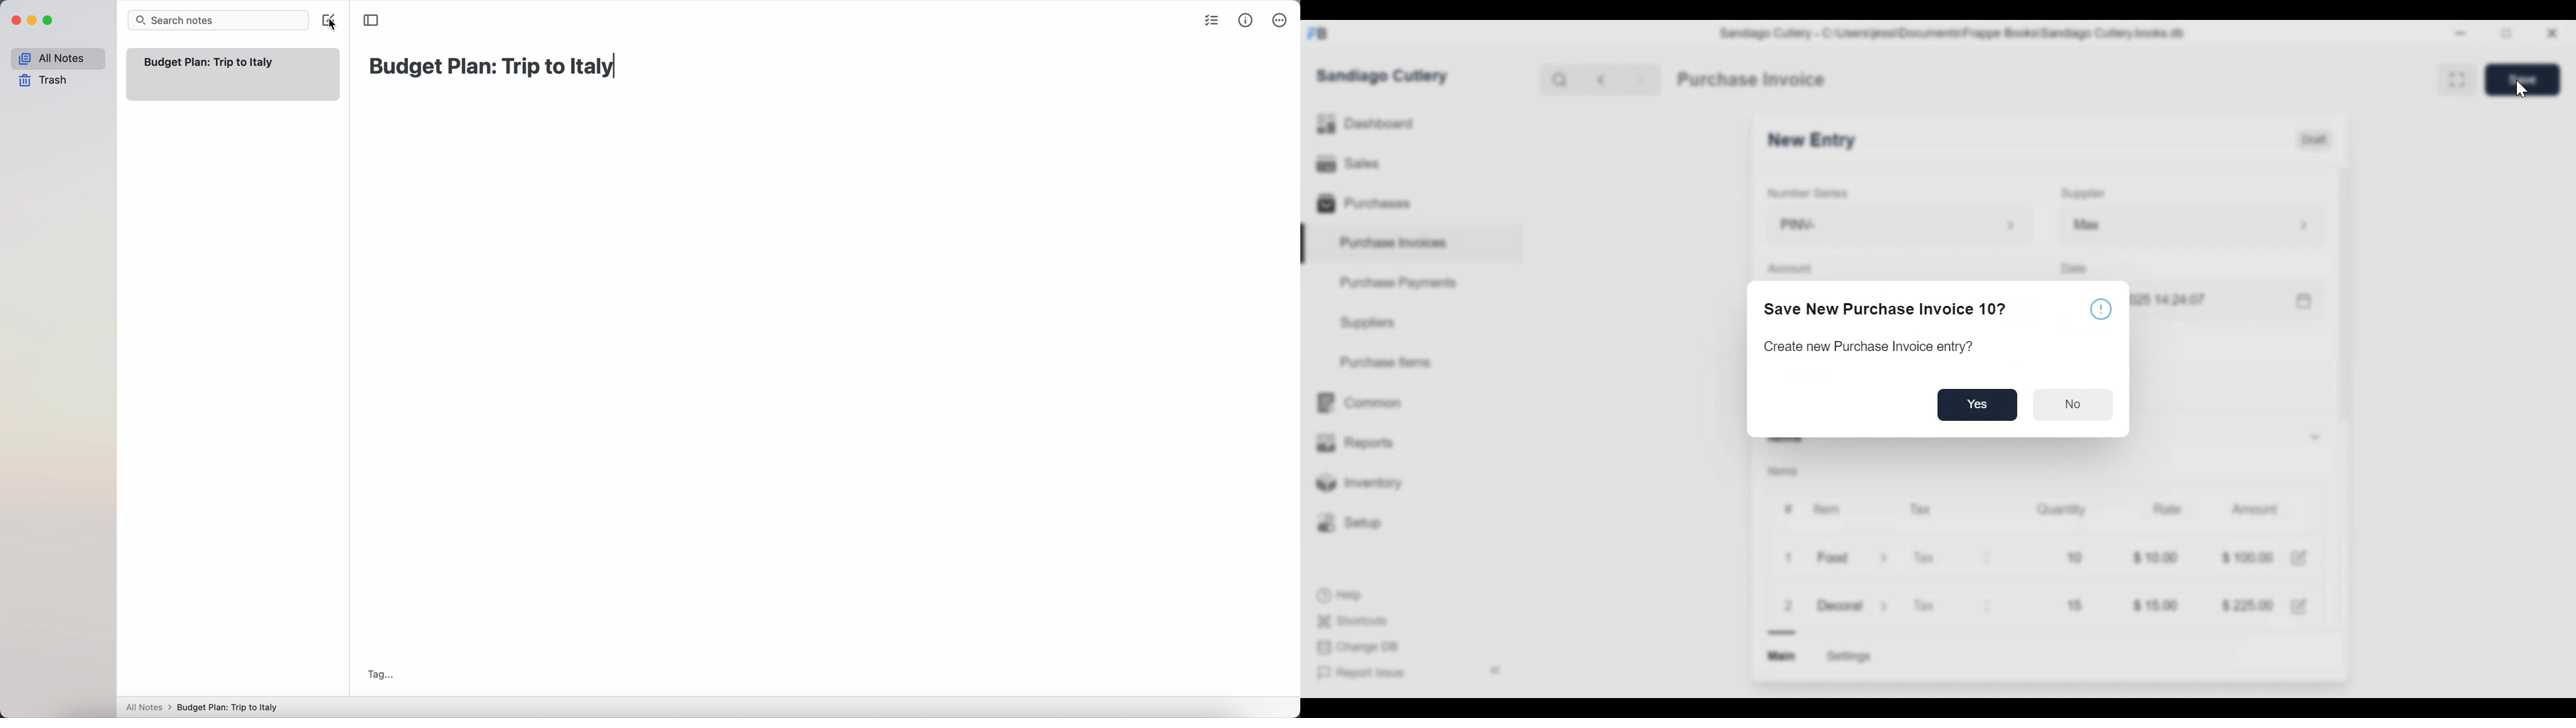  Describe the element at coordinates (372, 19) in the screenshot. I see `toggle sidebar` at that location.